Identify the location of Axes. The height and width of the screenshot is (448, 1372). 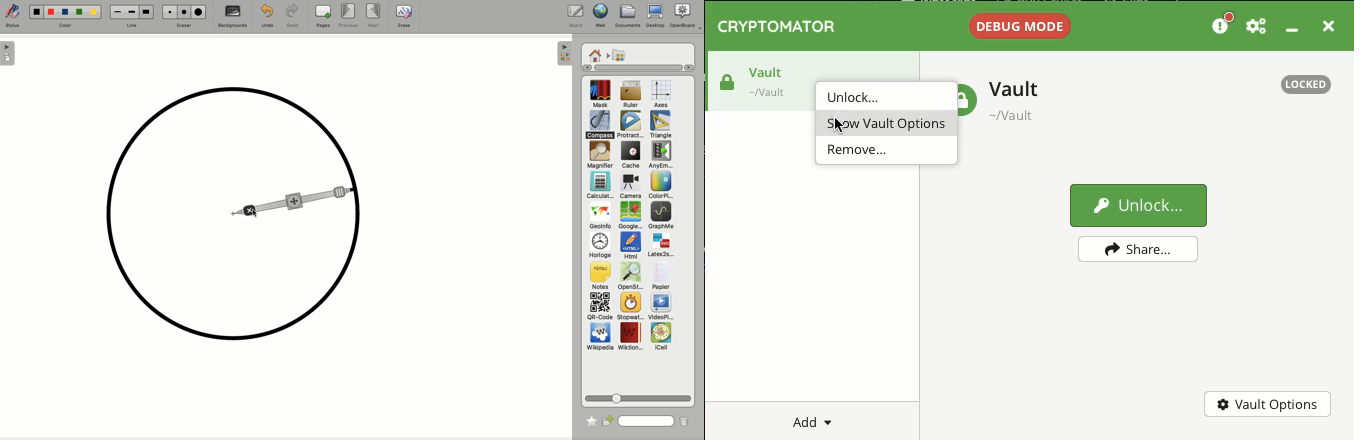
(661, 94).